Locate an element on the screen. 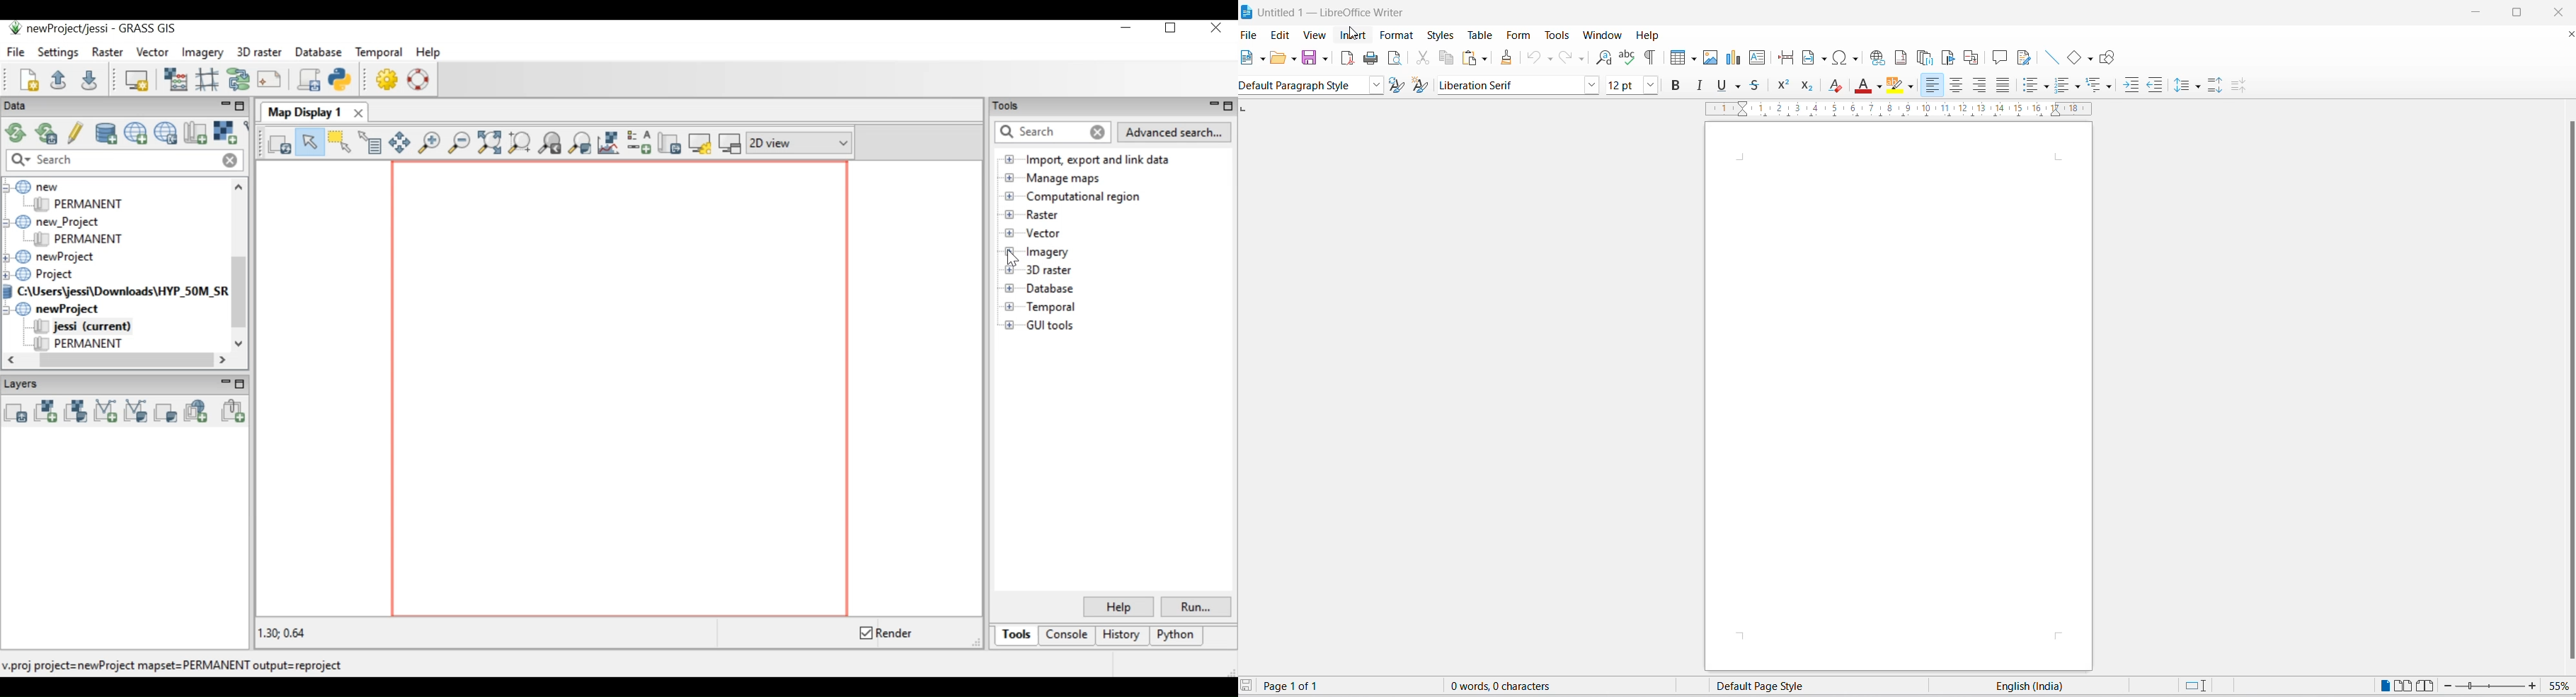 The height and width of the screenshot is (700, 2576). cut is located at coordinates (1424, 59).